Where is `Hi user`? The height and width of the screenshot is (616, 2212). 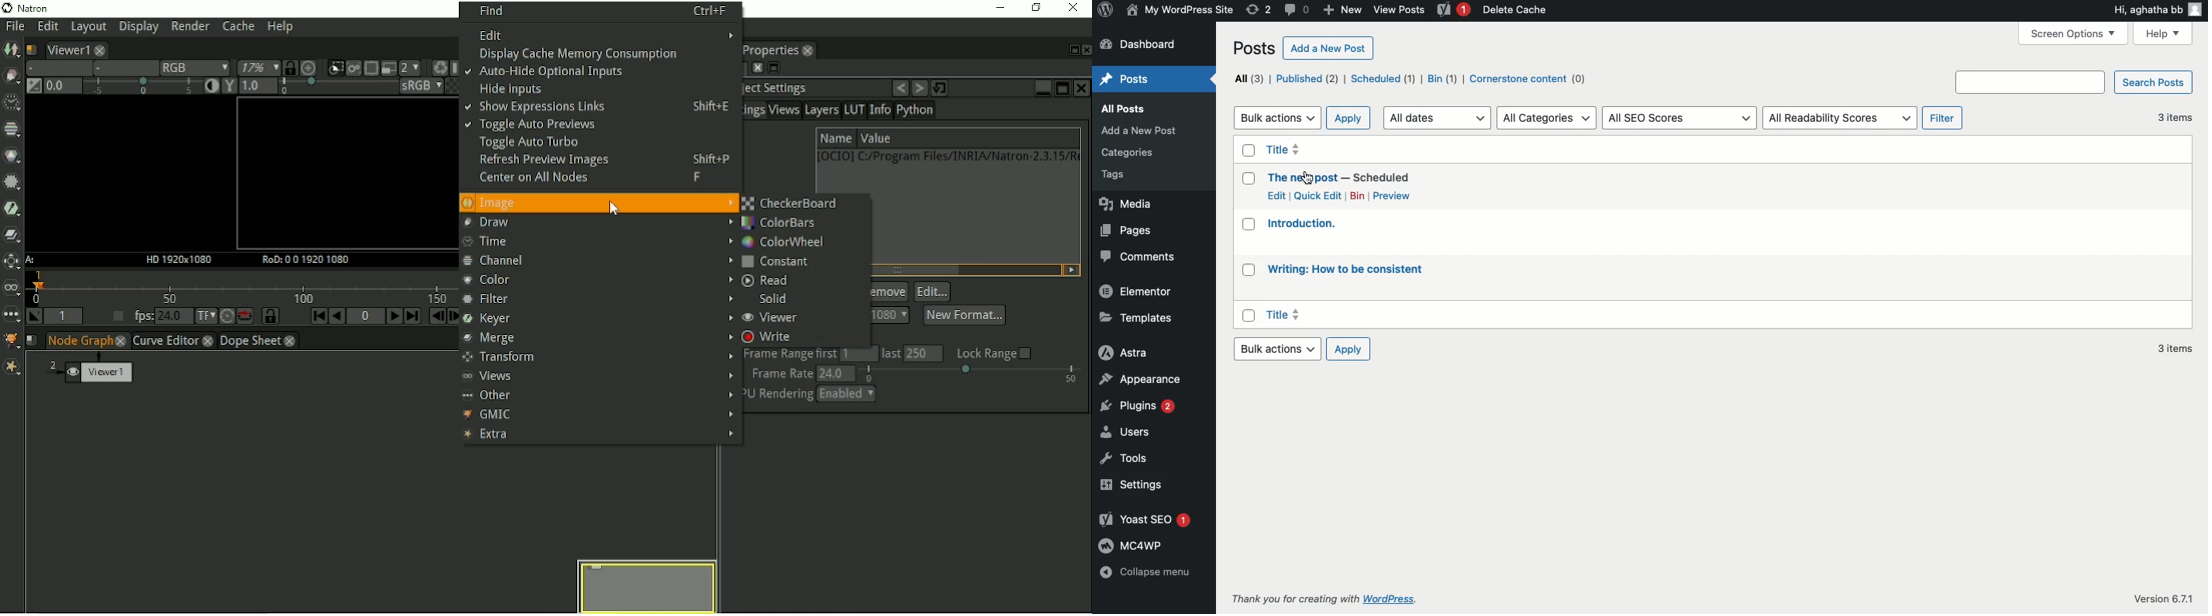
Hi user is located at coordinates (2159, 11).